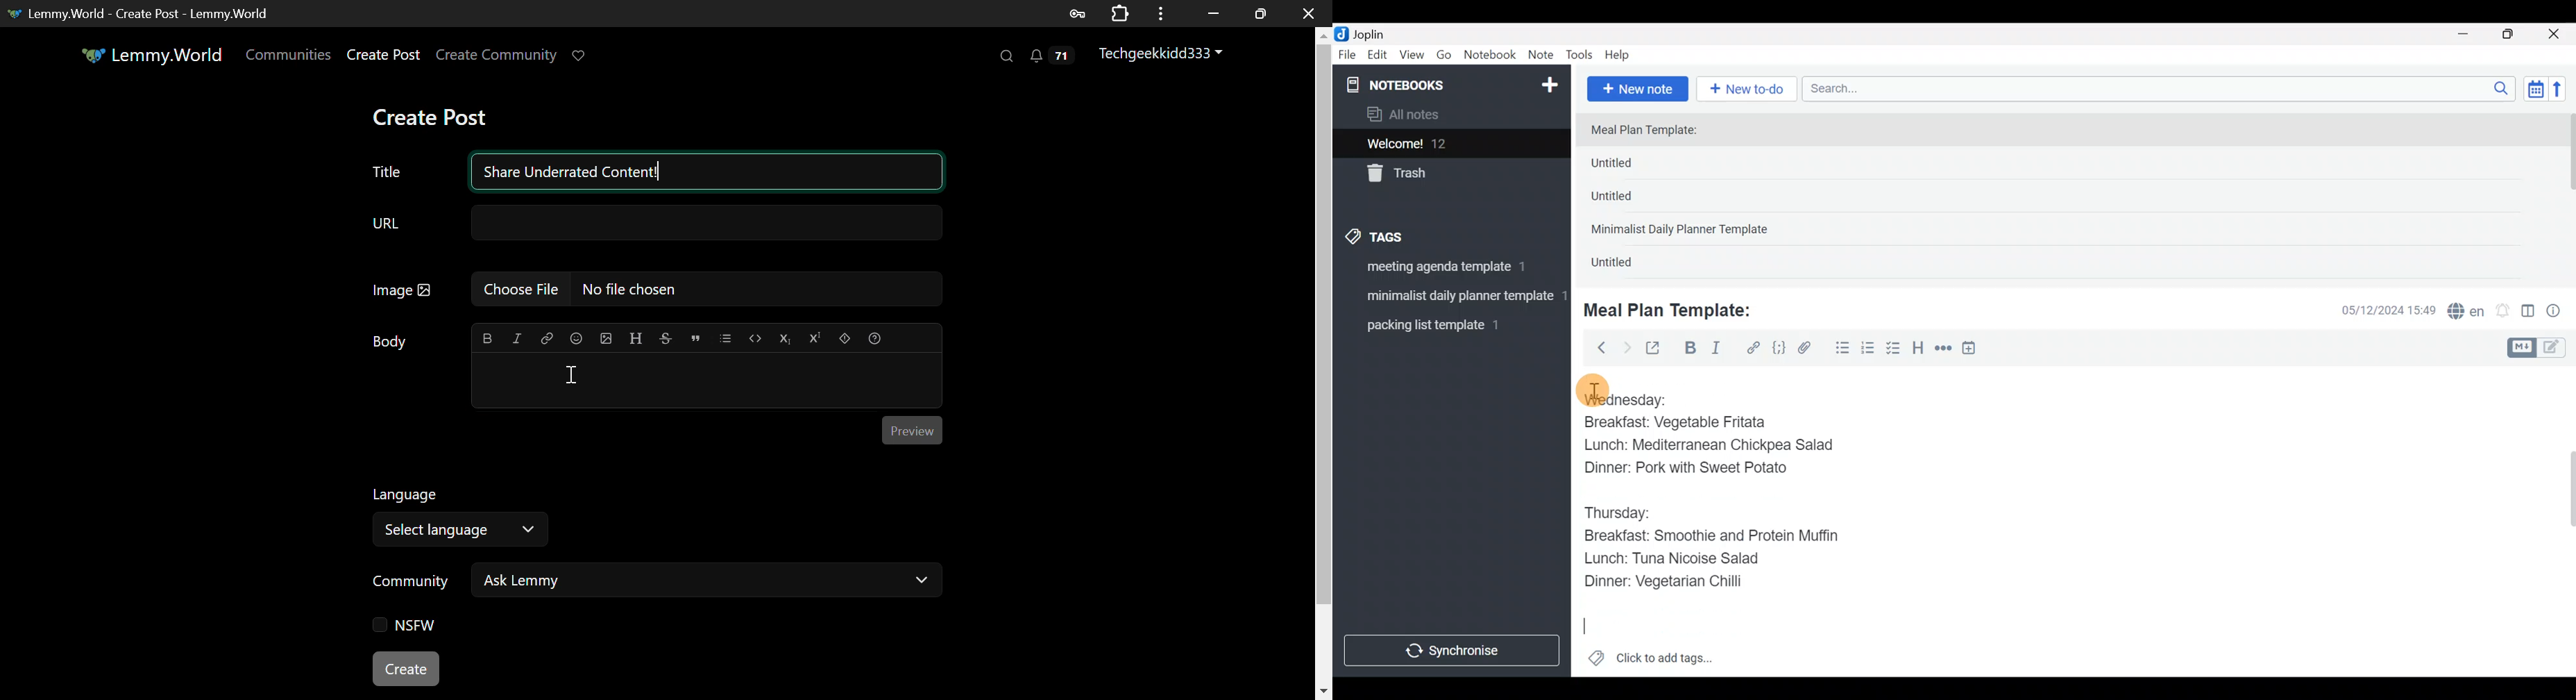 The height and width of the screenshot is (700, 2576). Describe the element at coordinates (2470, 32) in the screenshot. I see `Minimize` at that location.